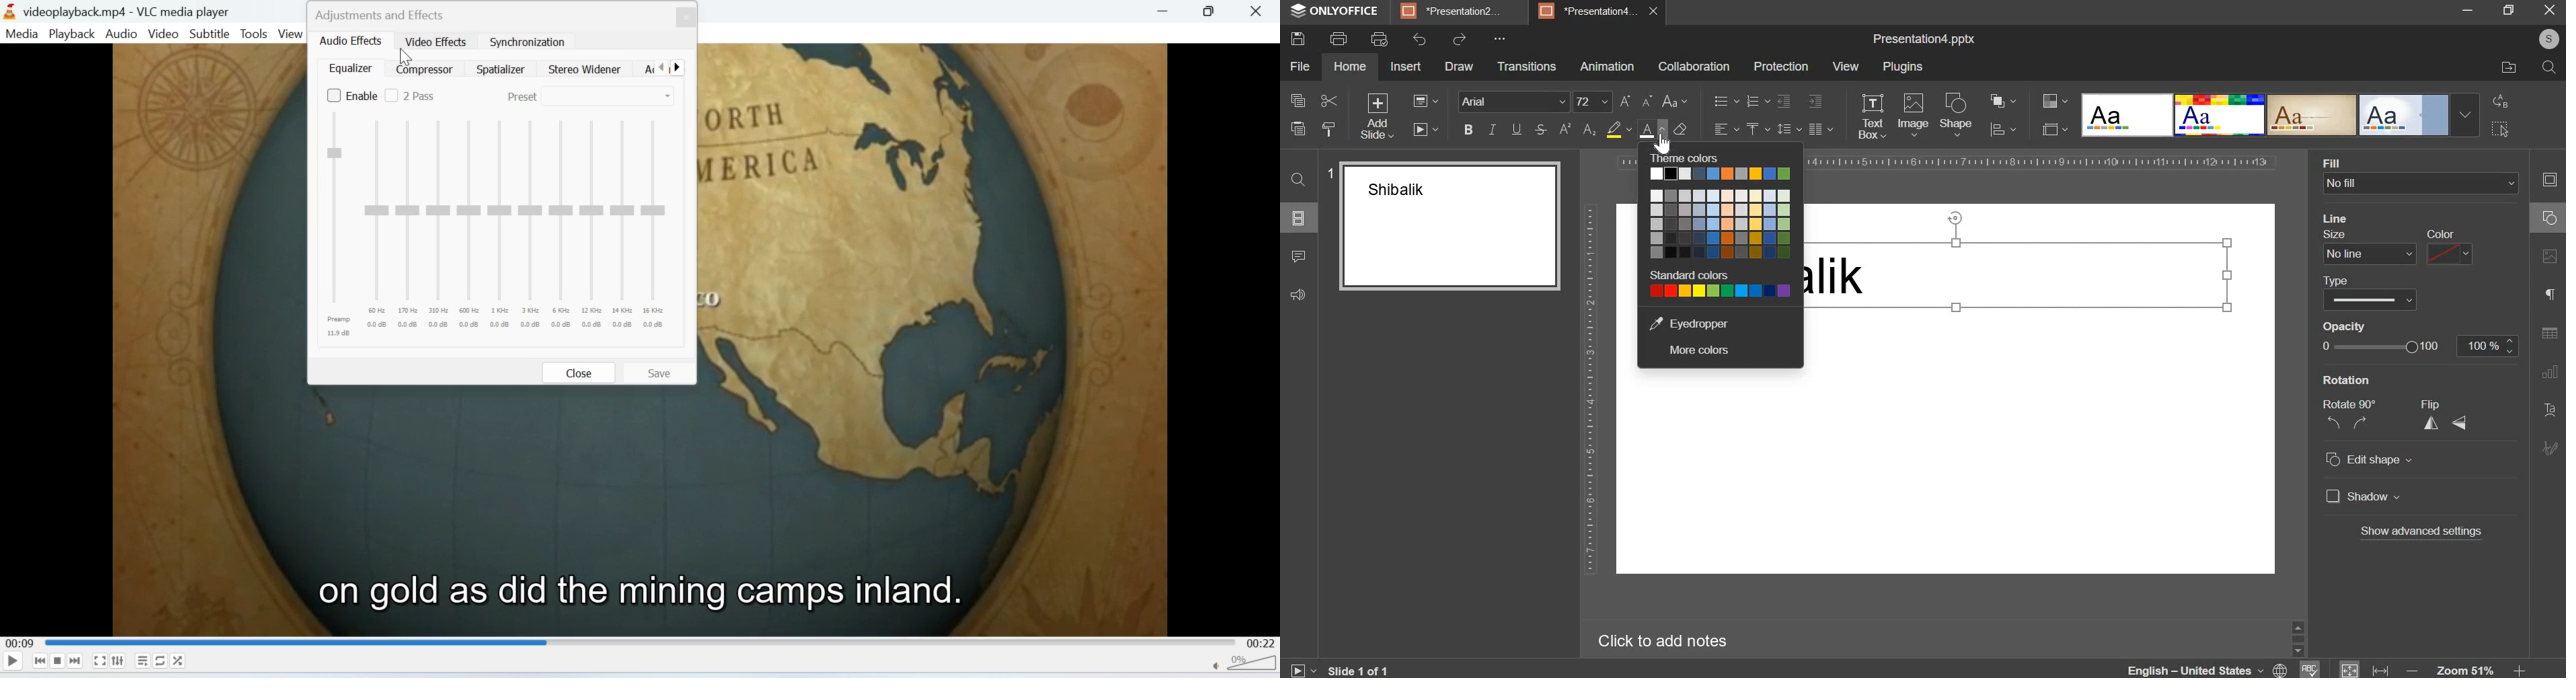  Describe the element at coordinates (1590, 389) in the screenshot. I see `vertical scale` at that location.